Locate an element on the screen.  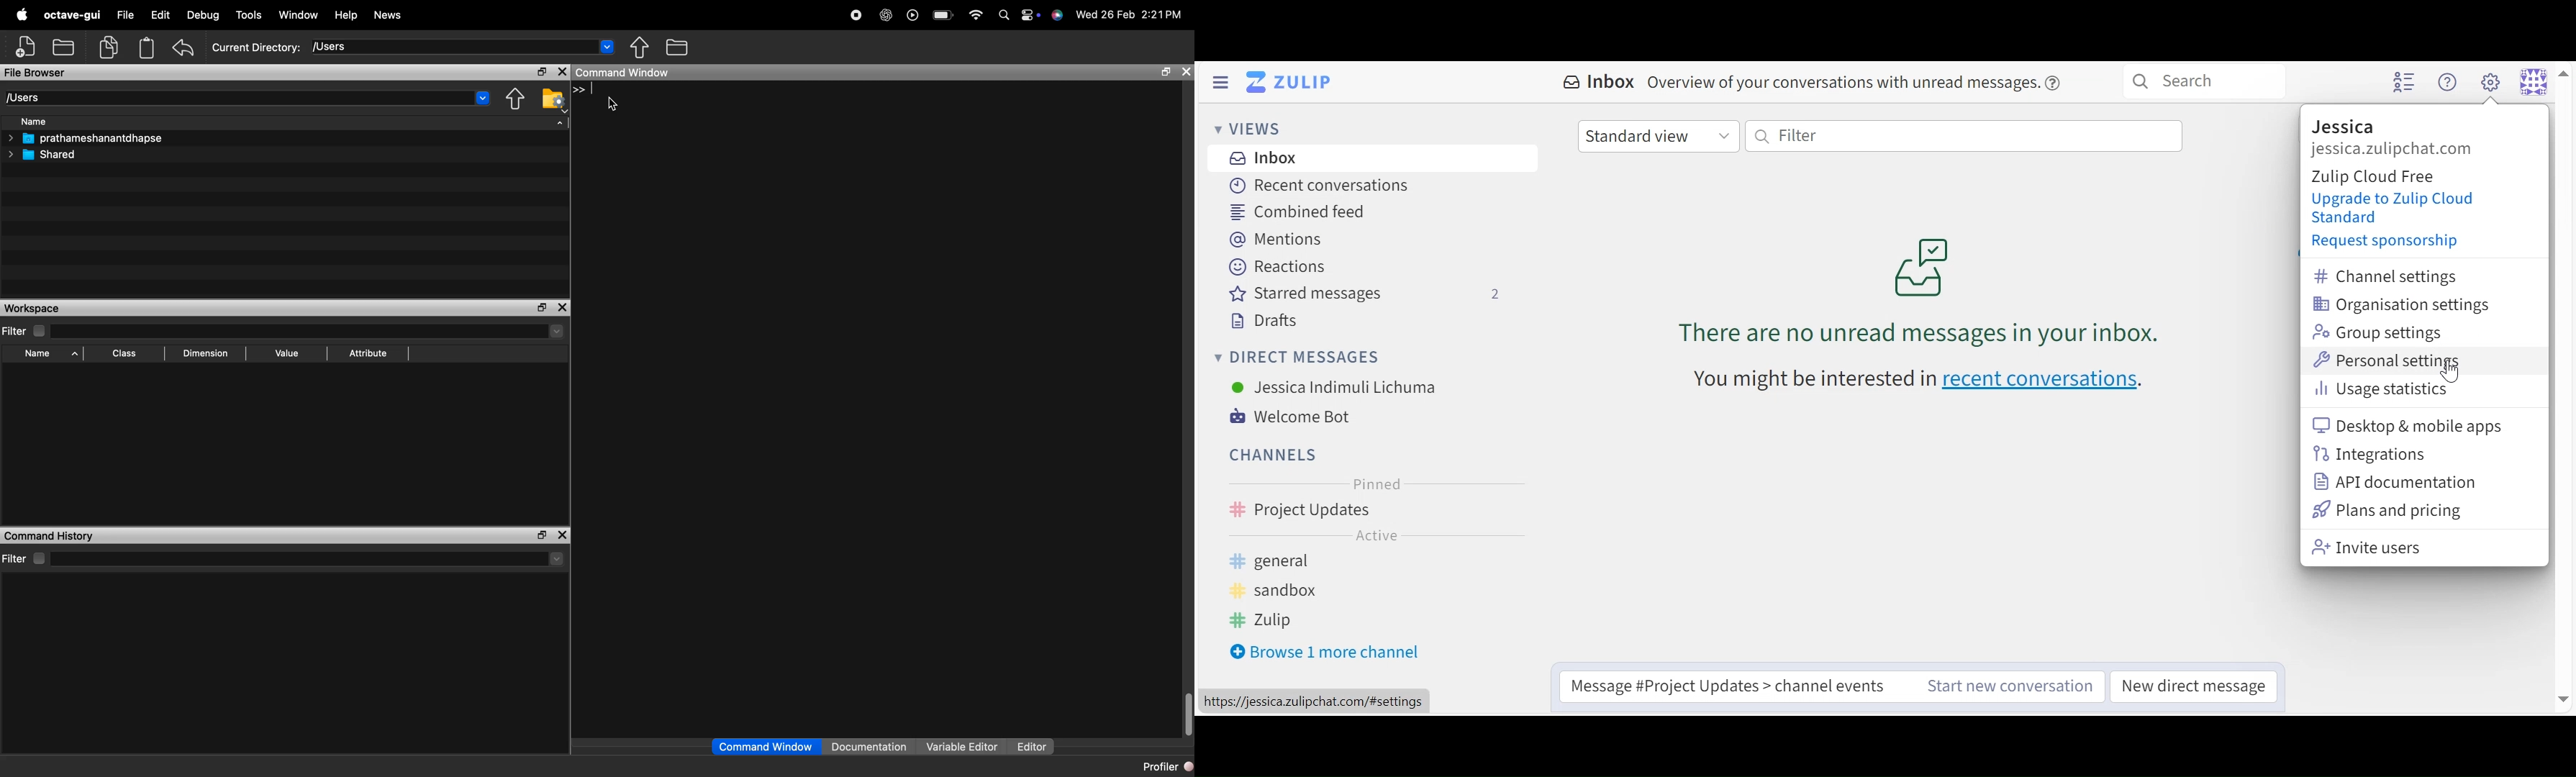
sandbox is located at coordinates (1284, 591).